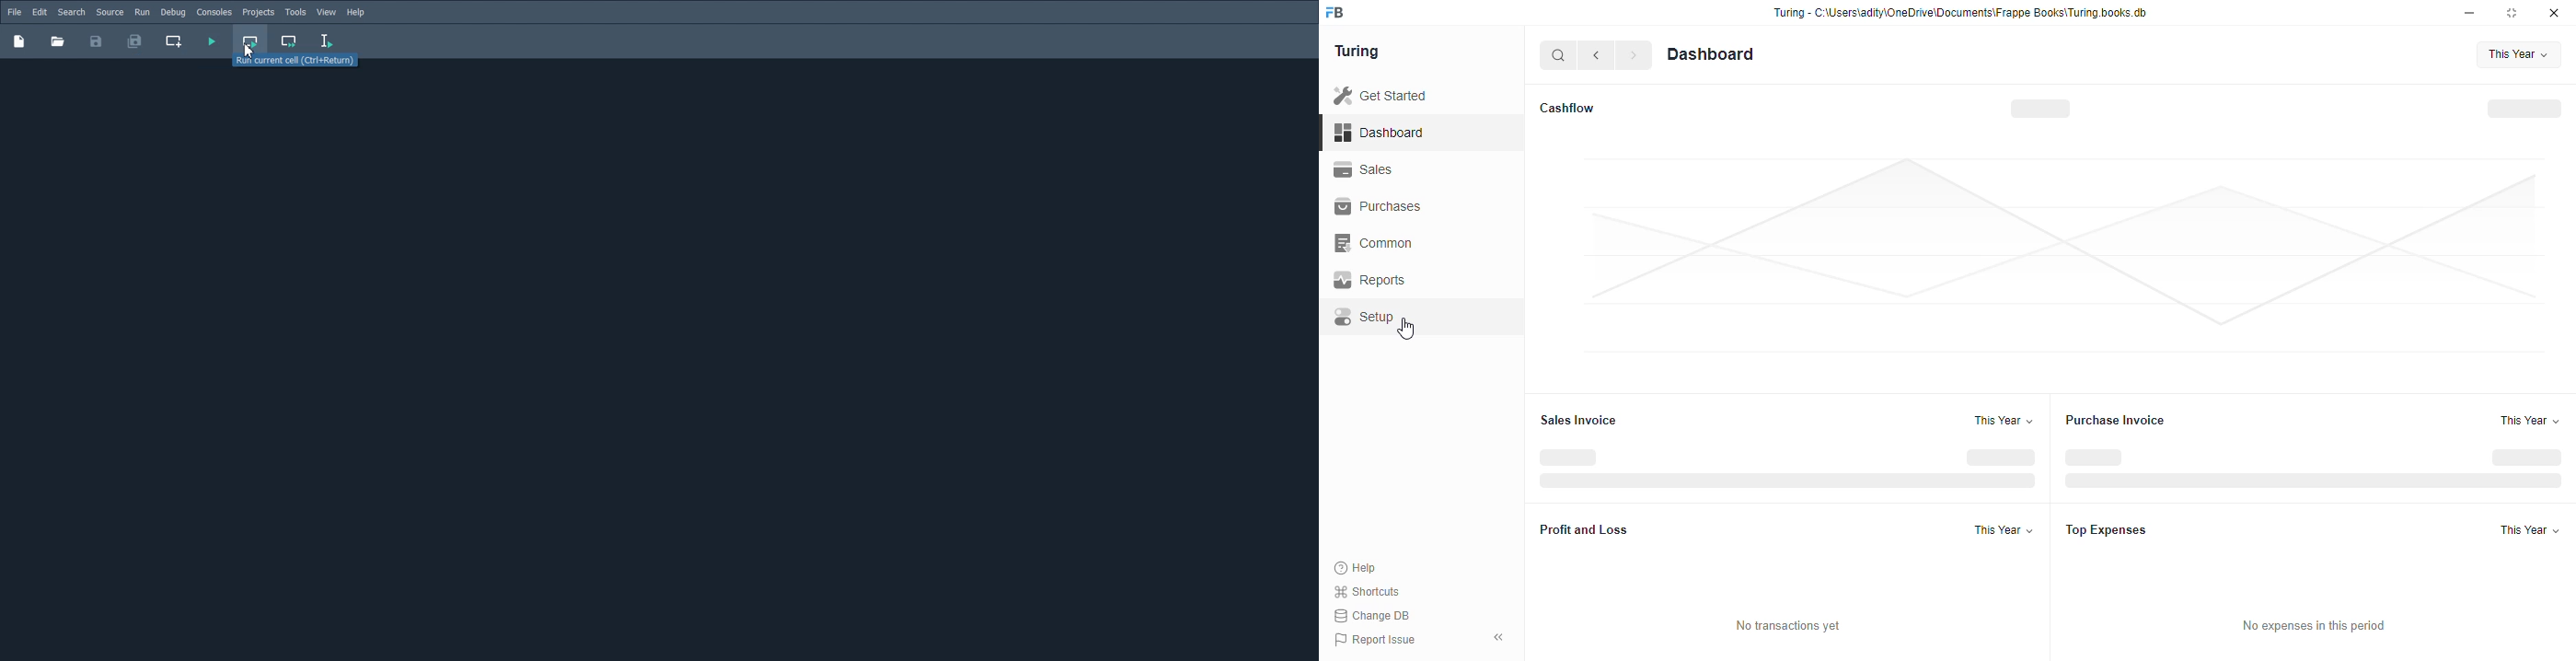 This screenshot has width=2576, height=672. What do you see at coordinates (2526, 419) in the screenshot?
I see `This Year` at bounding box center [2526, 419].